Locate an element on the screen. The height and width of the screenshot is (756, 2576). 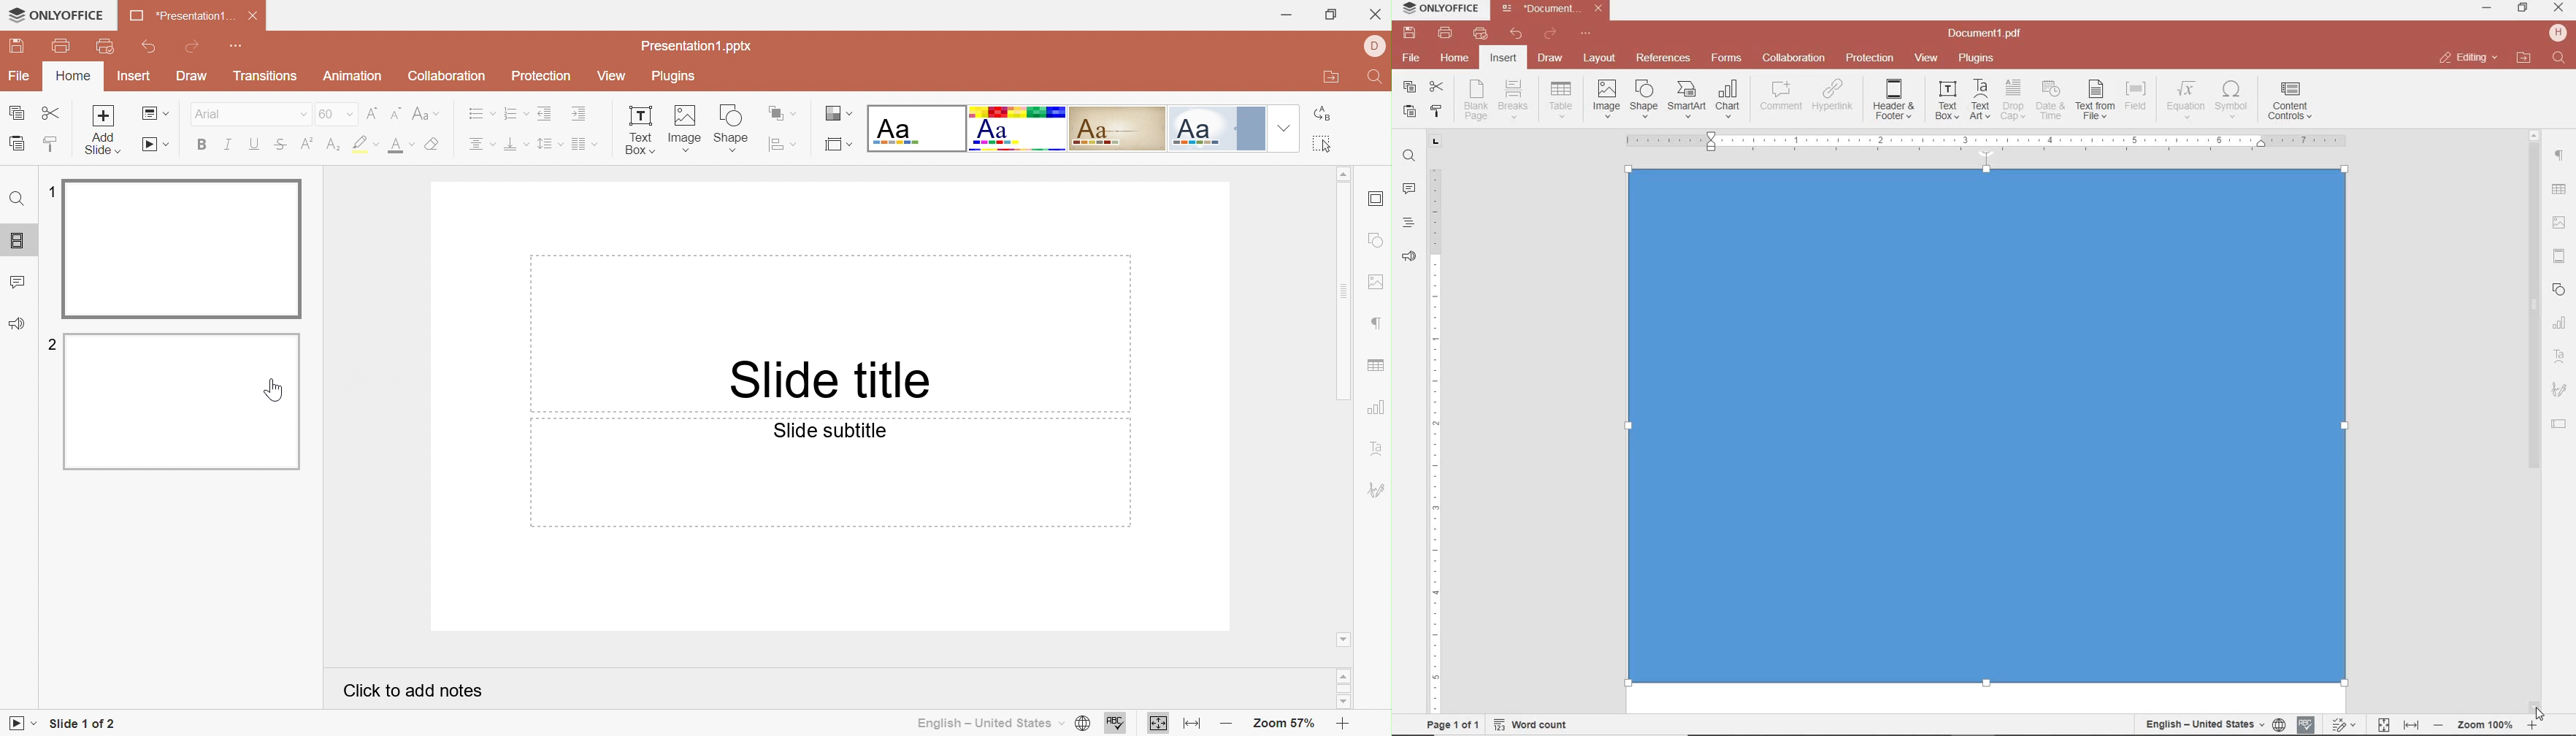
Zoom In is located at coordinates (1340, 721).